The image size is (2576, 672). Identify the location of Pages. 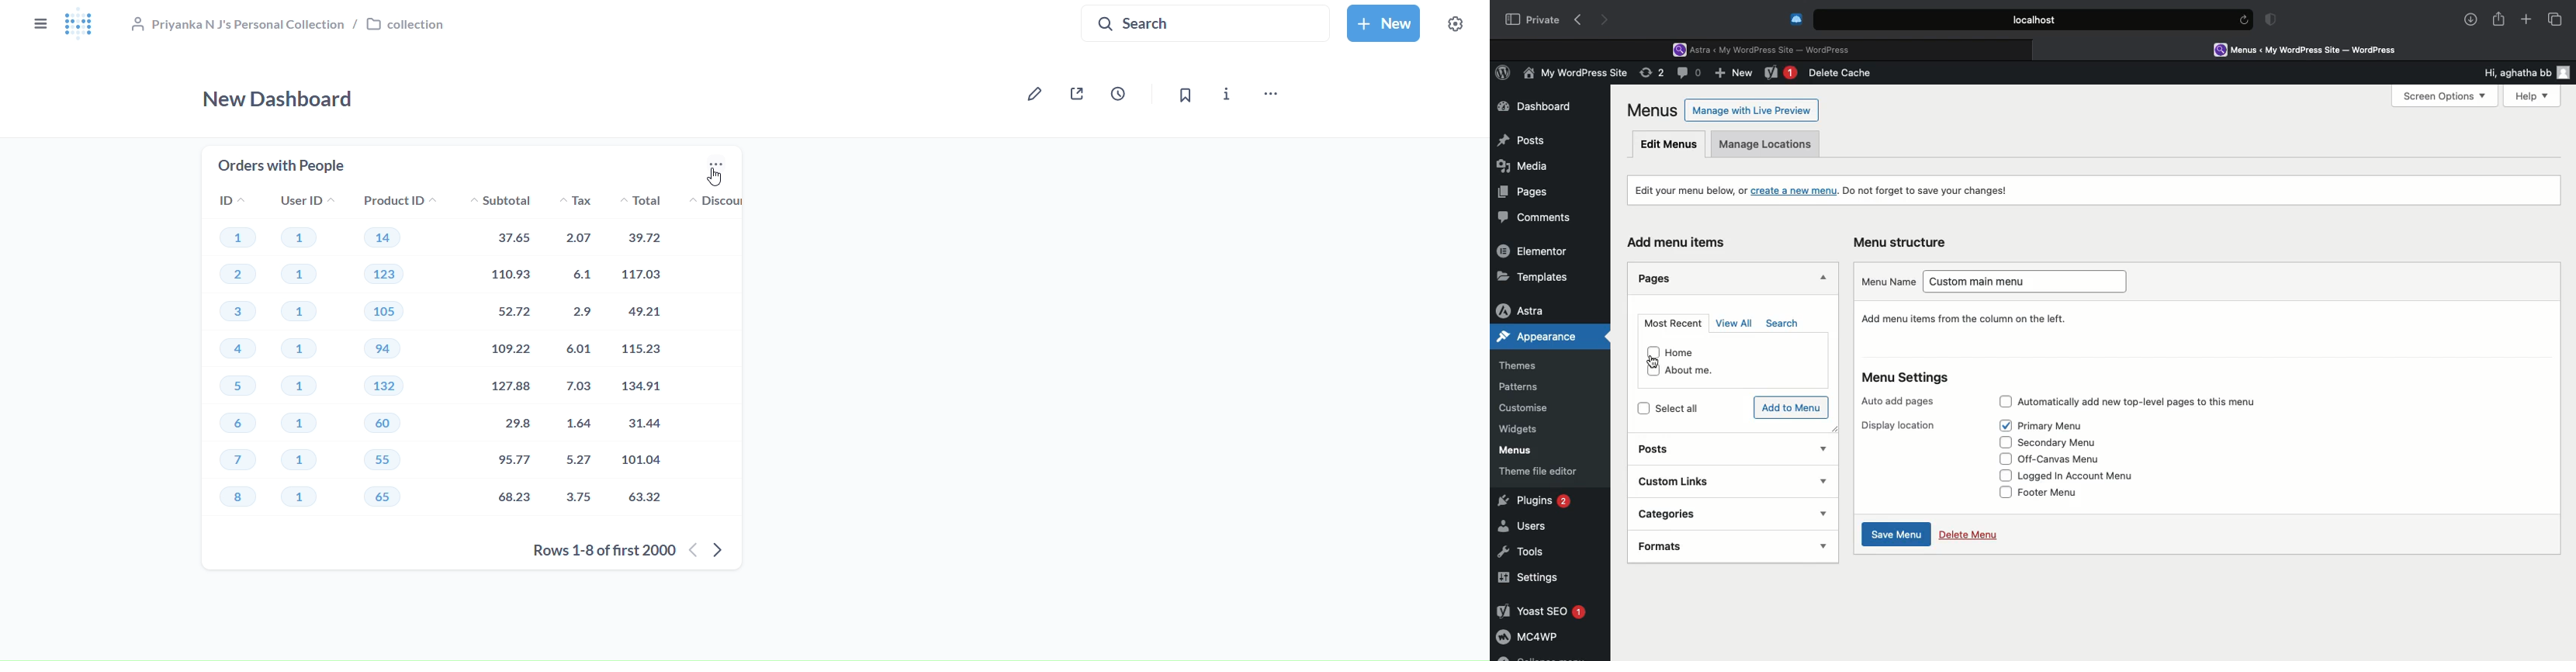
(1659, 277).